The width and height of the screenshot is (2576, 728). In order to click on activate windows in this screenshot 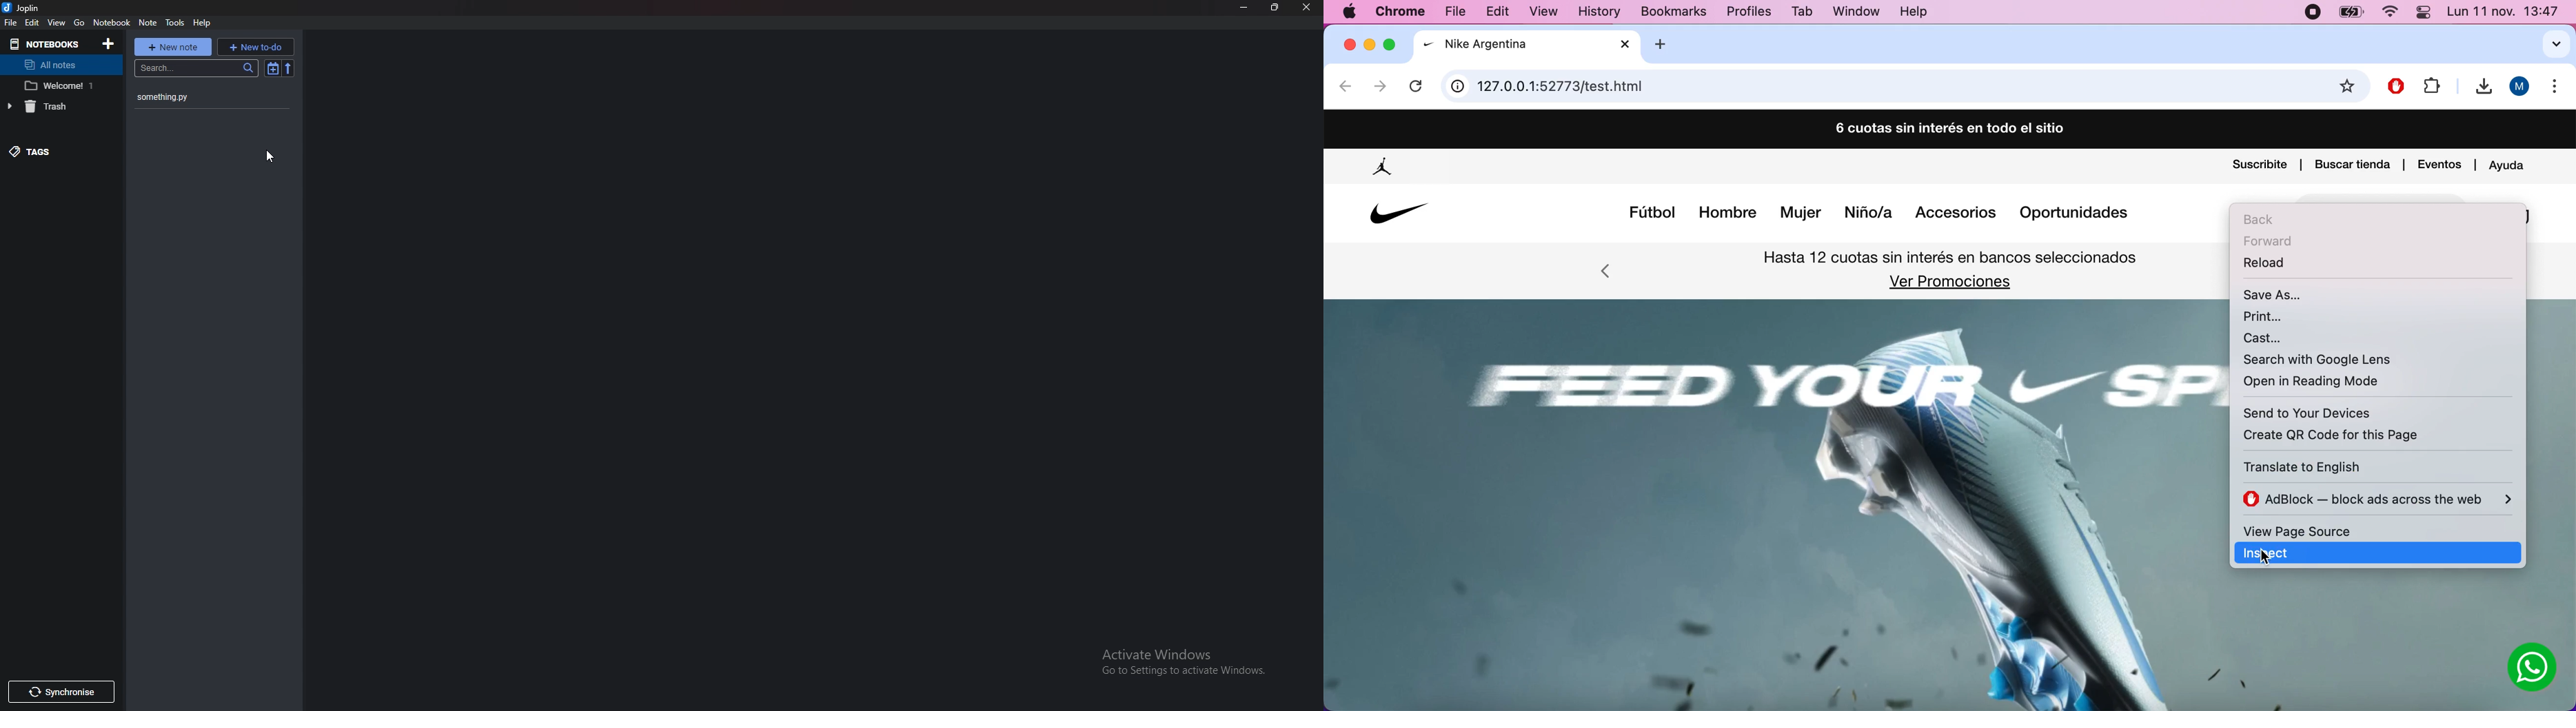, I will do `click(1191, 660)`.